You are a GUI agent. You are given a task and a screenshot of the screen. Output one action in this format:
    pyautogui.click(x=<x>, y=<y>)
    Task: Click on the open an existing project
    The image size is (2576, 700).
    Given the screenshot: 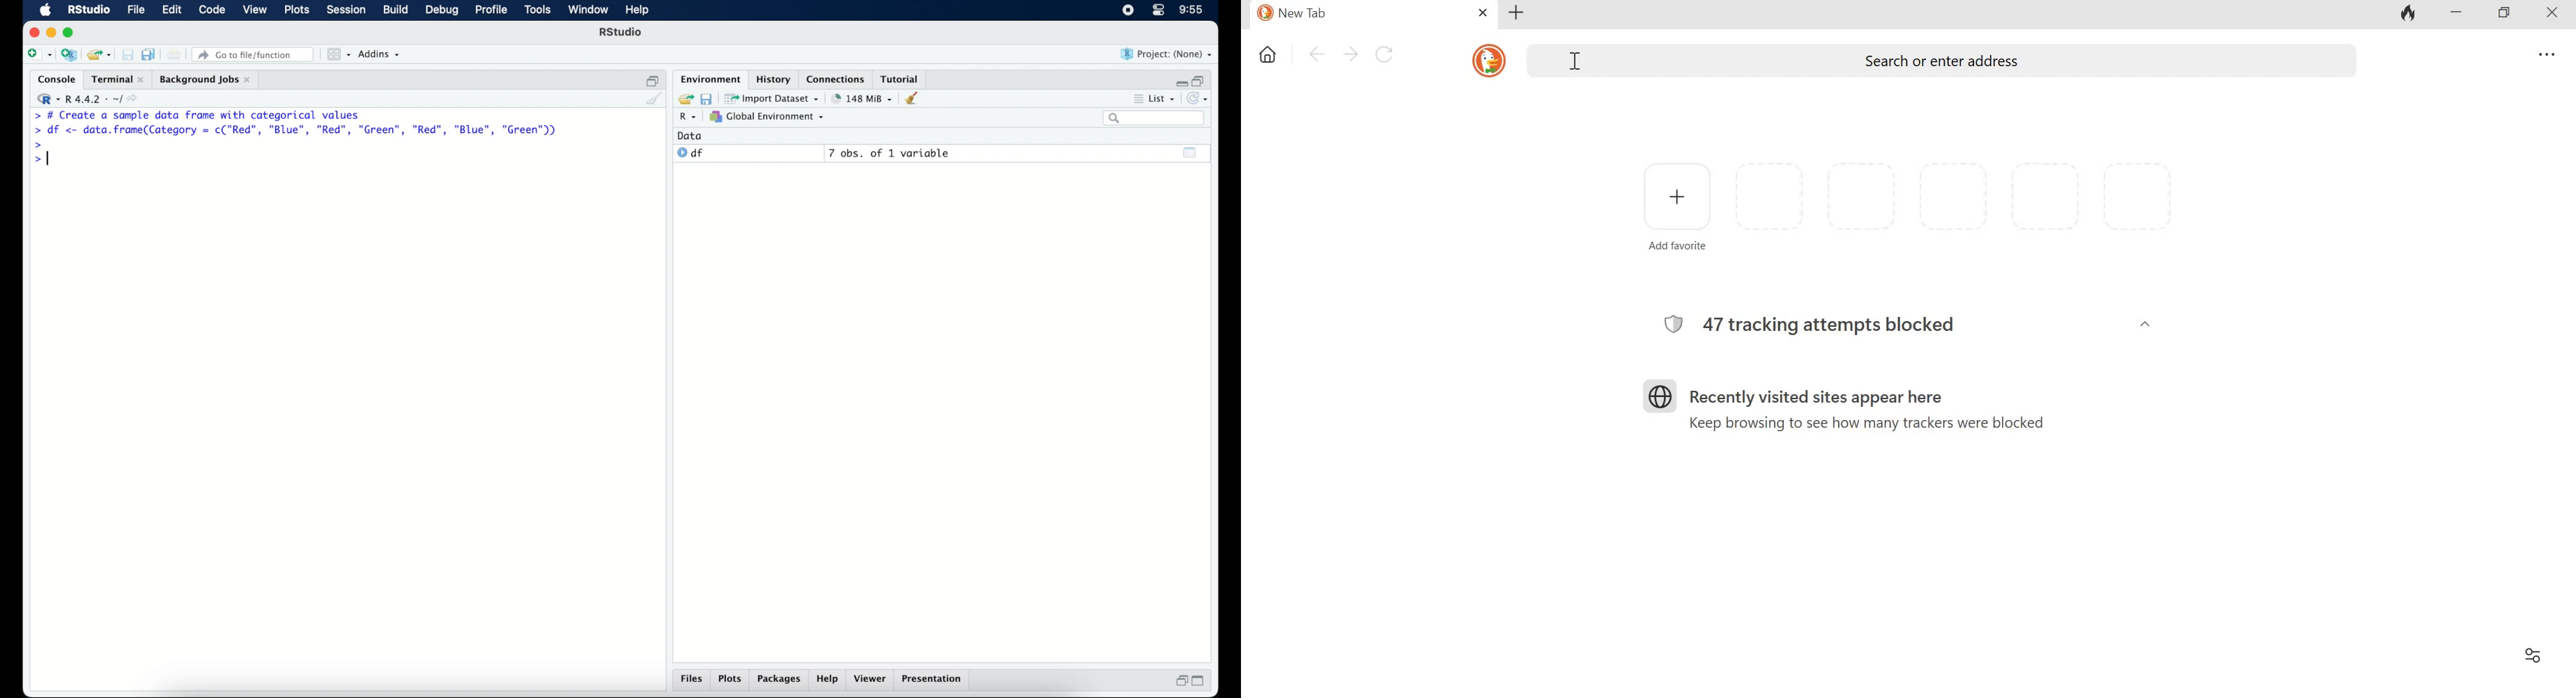 What is the action you would take?
    pyautogui.click(x=100, y=55)
    